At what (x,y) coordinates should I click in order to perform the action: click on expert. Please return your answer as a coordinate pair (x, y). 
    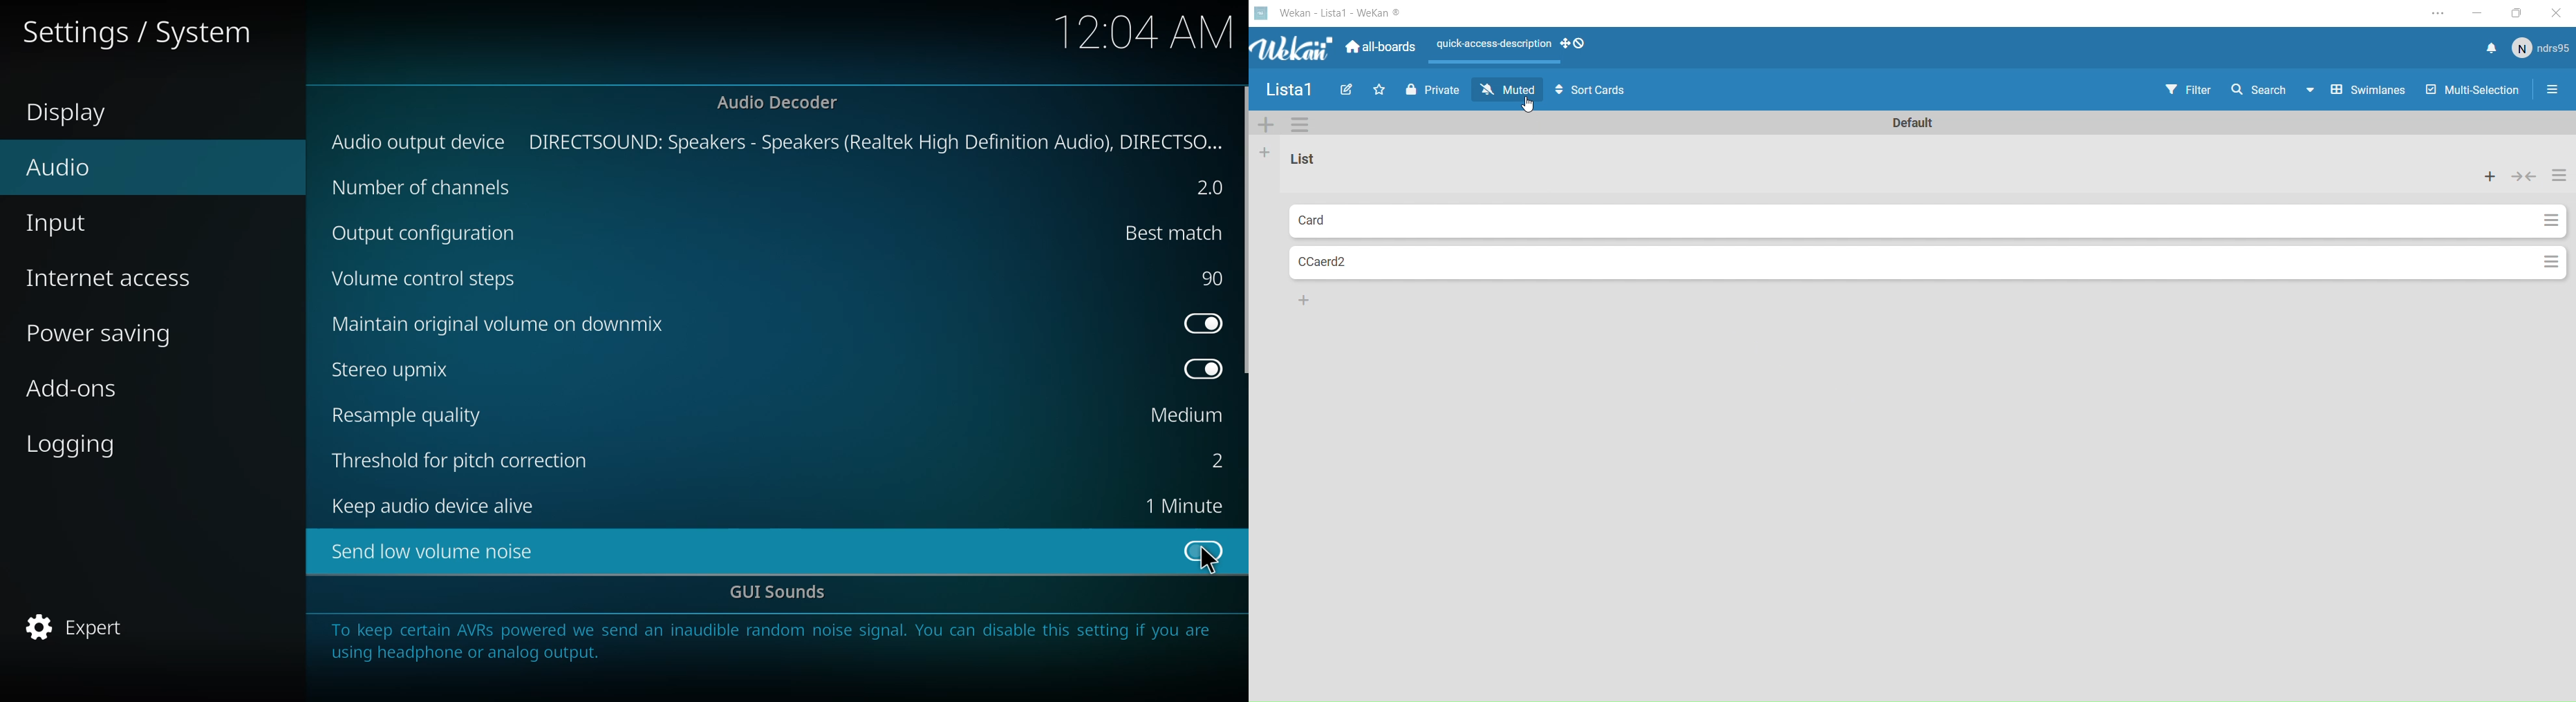
    Looking at the image, I should click on (82, 625).